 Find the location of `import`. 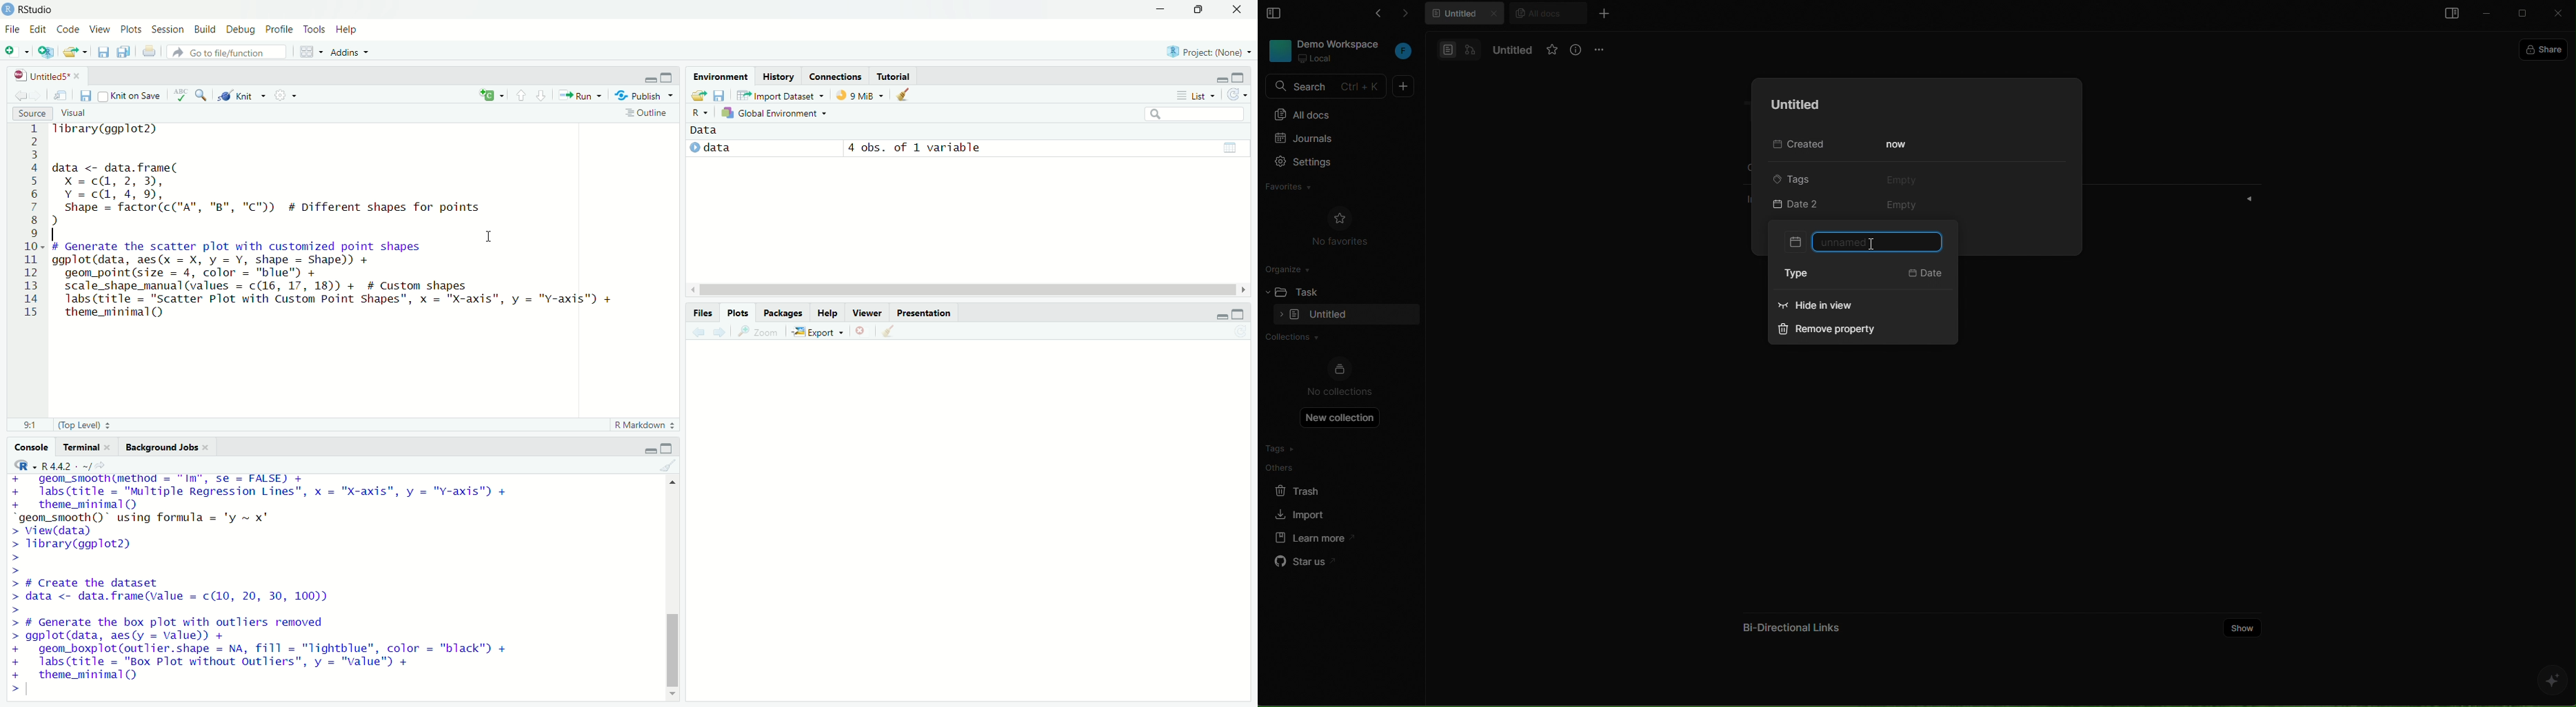

import is located at coordinates (1302, 513).